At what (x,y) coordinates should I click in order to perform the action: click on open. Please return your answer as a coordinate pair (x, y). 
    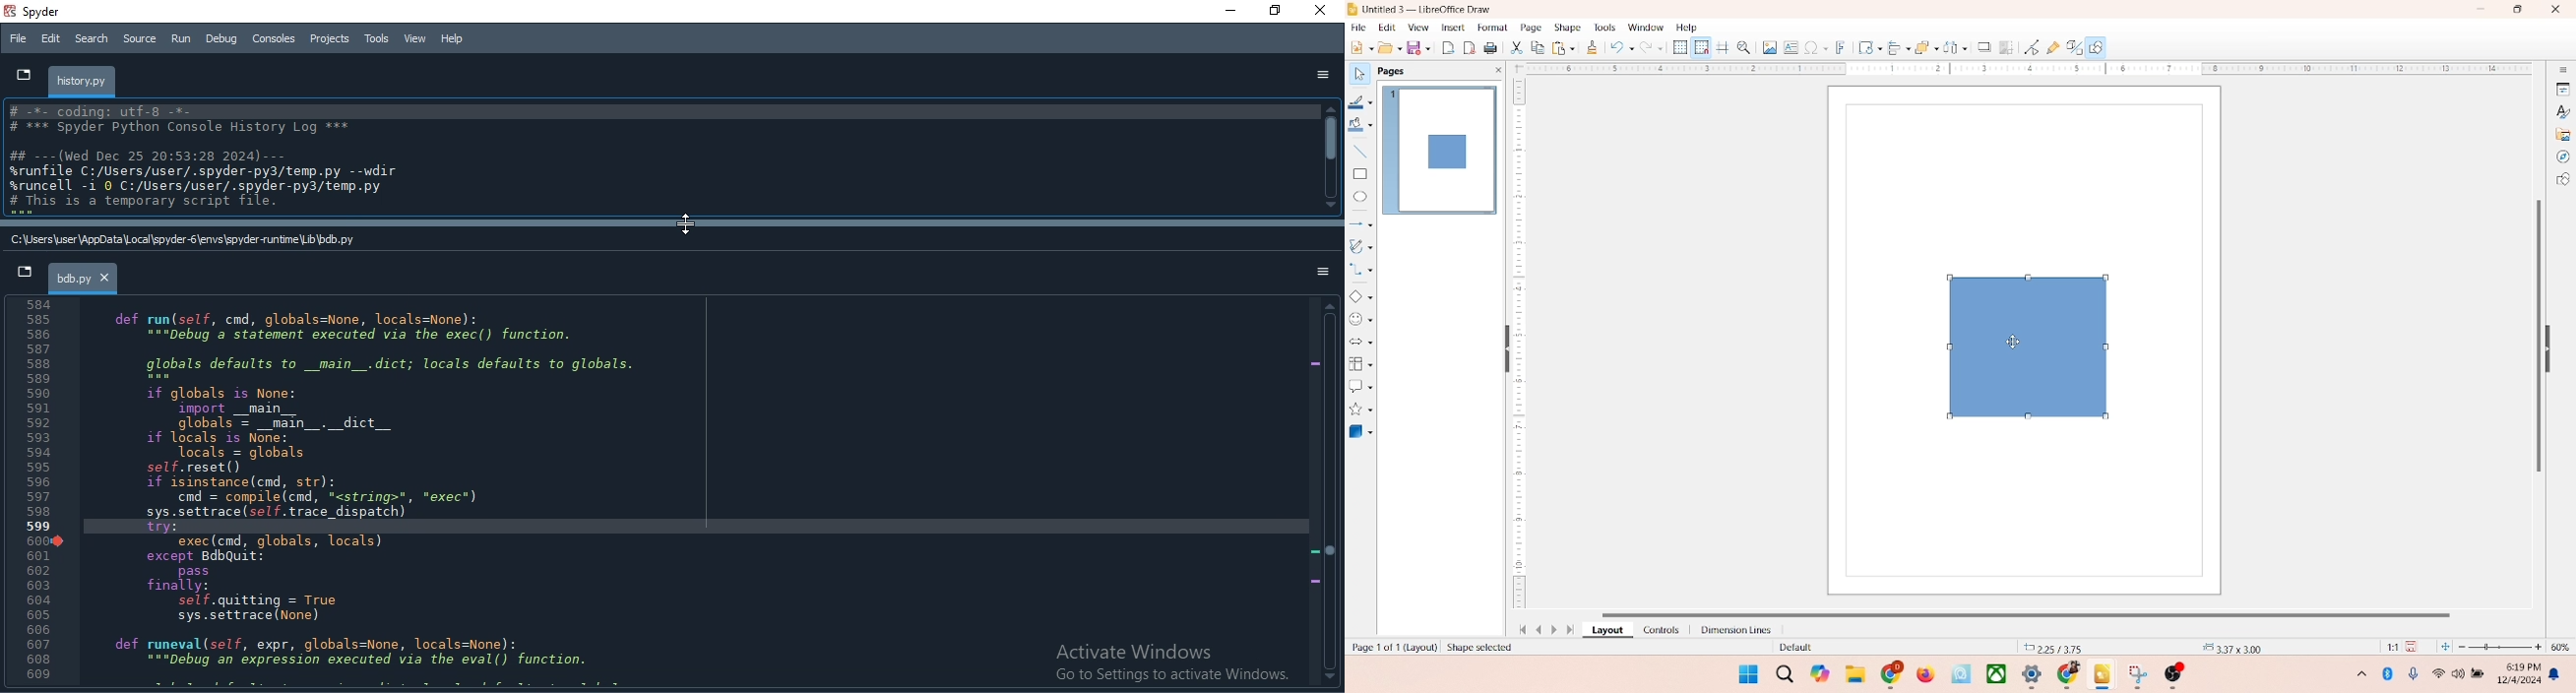
    Looking at the image, I should click on (1388, 47).